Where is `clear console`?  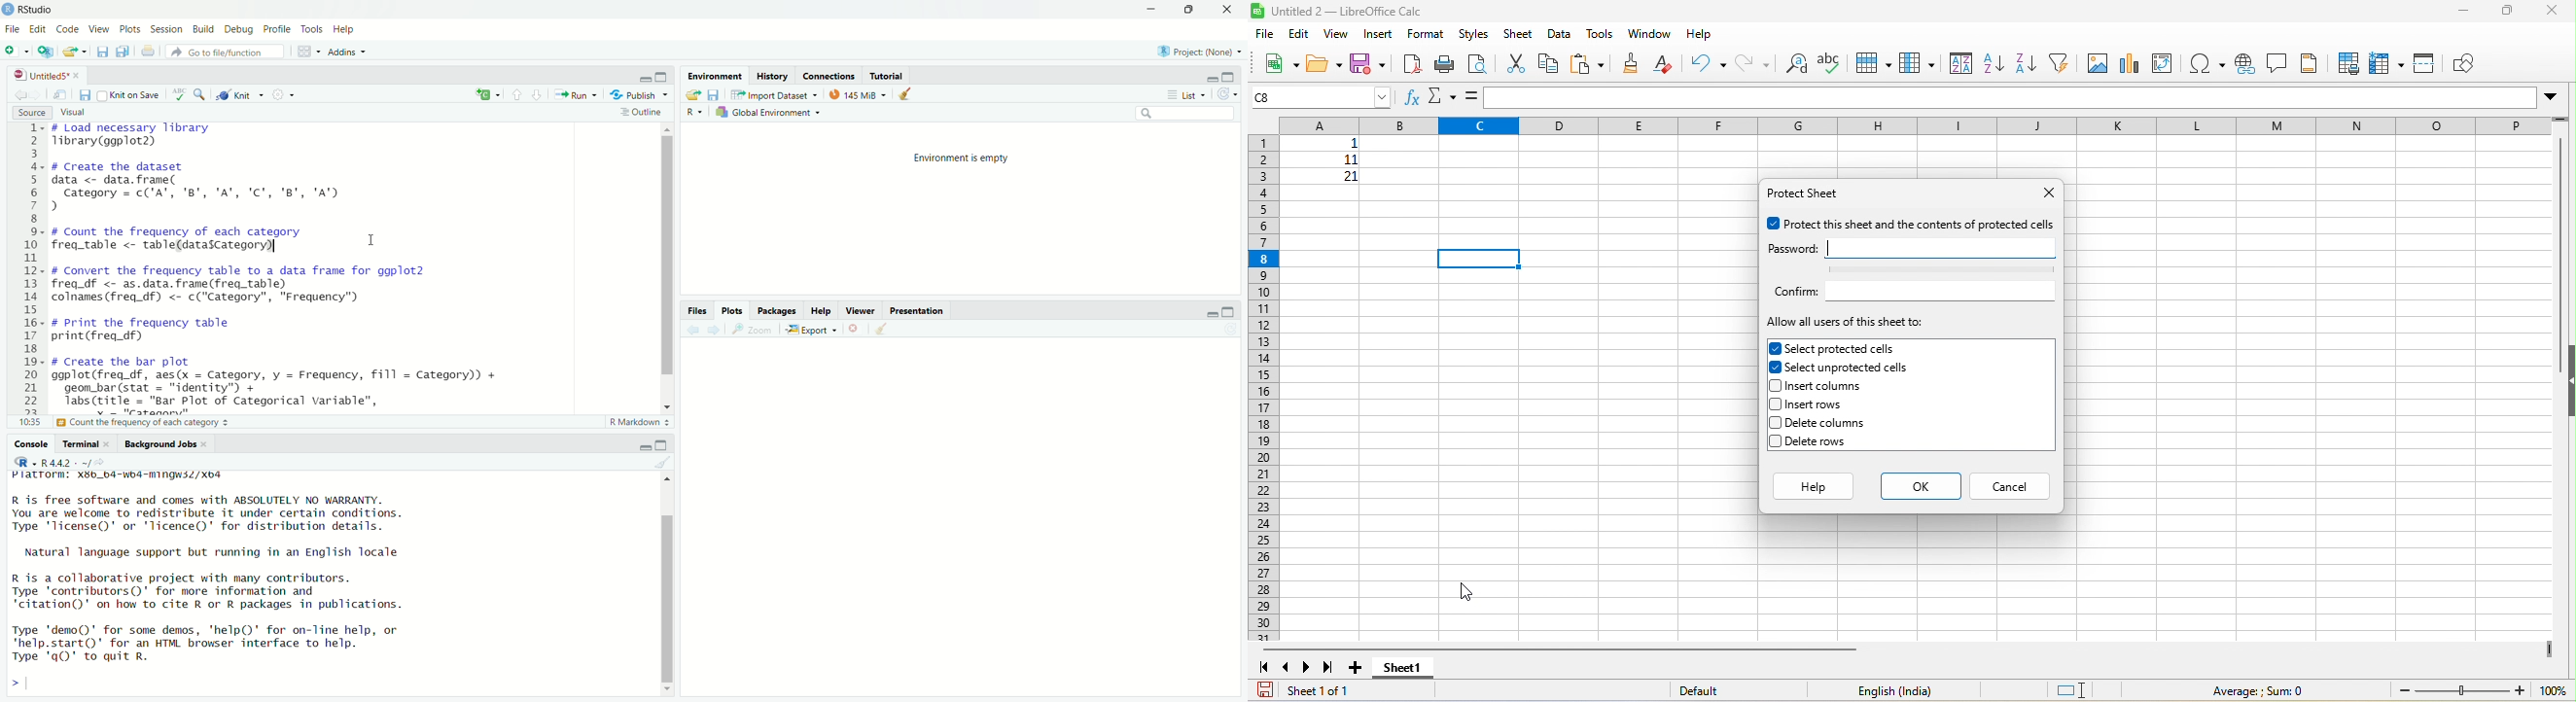 clear console is located at coordinates (670, 462).